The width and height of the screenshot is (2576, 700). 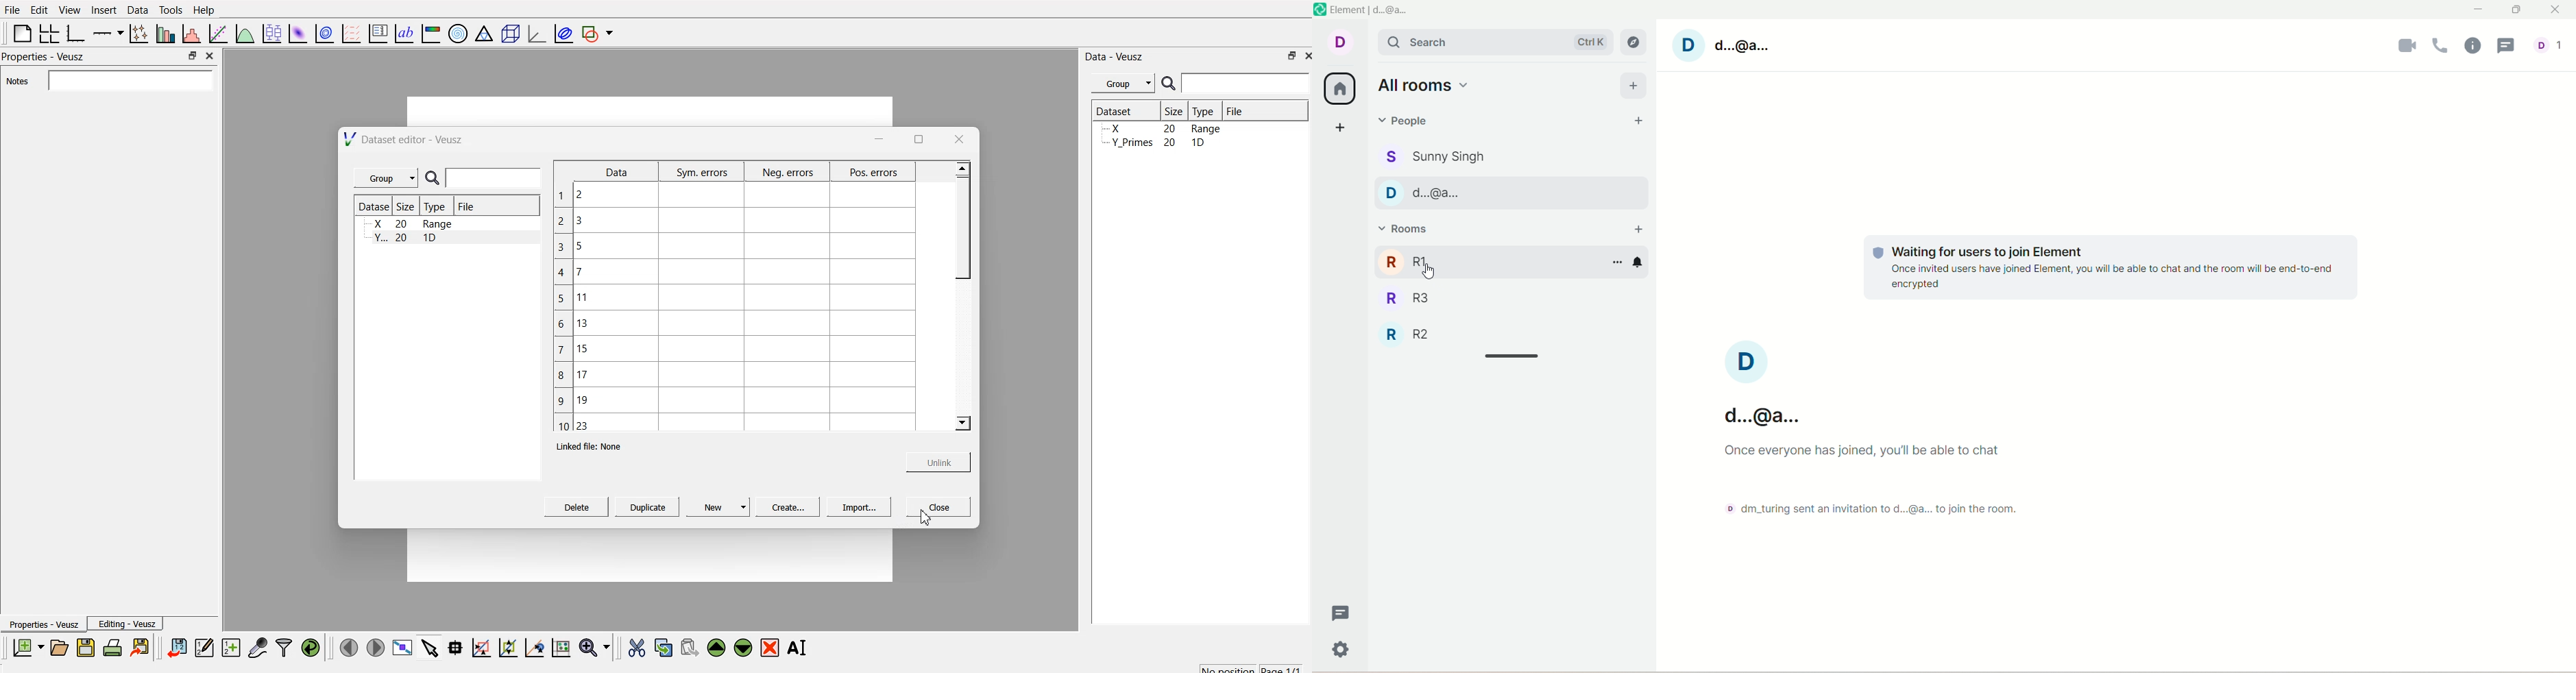 What do you see at coordinates (572, 307) in the screenshot?
I see `12
2 [3
35
4 |7
5 [1
6 [13
7 [15
8 [17
9 [19
10123` at bounding box center [572, 307].